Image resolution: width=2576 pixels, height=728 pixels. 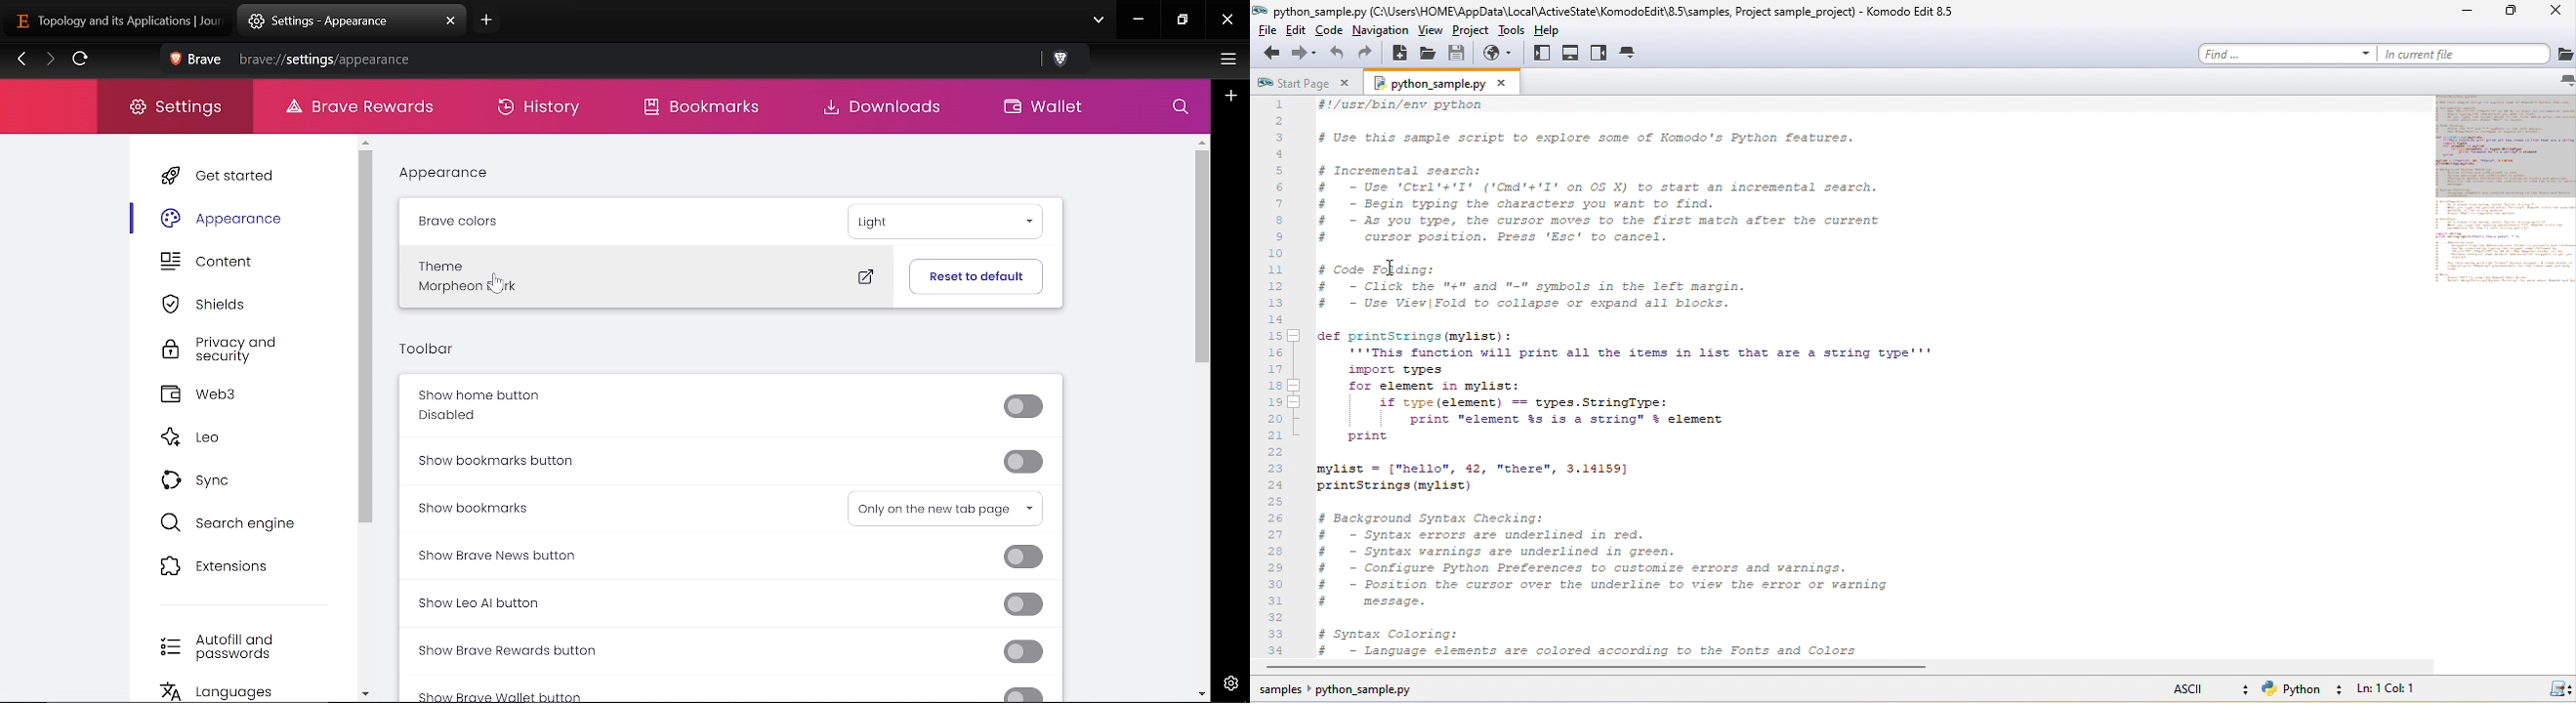 What do you see at coordinates (1201, 693) in the screenshot?
I see `Move down in toolbar` at bounding box center [1201, 693].